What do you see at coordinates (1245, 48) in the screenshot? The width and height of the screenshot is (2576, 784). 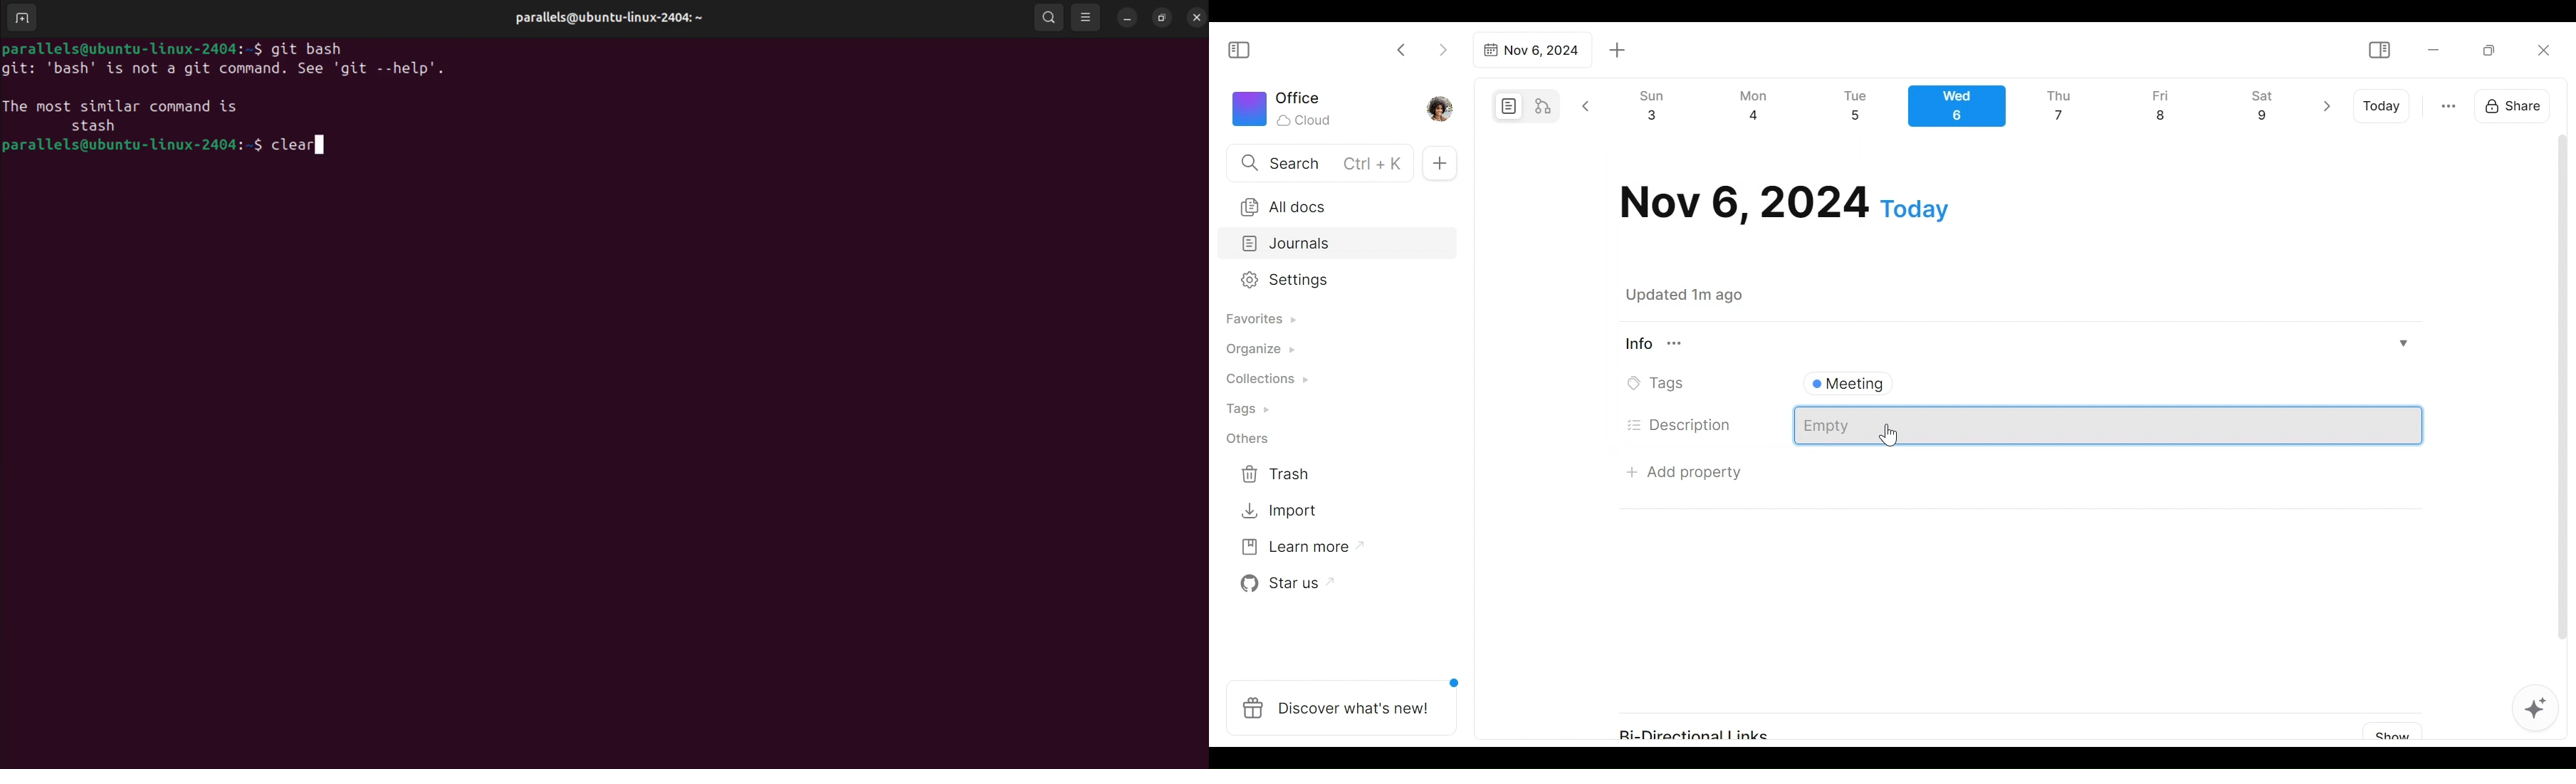 I see `Show/Hide Sidebar` at bounding box center [1245, 48].